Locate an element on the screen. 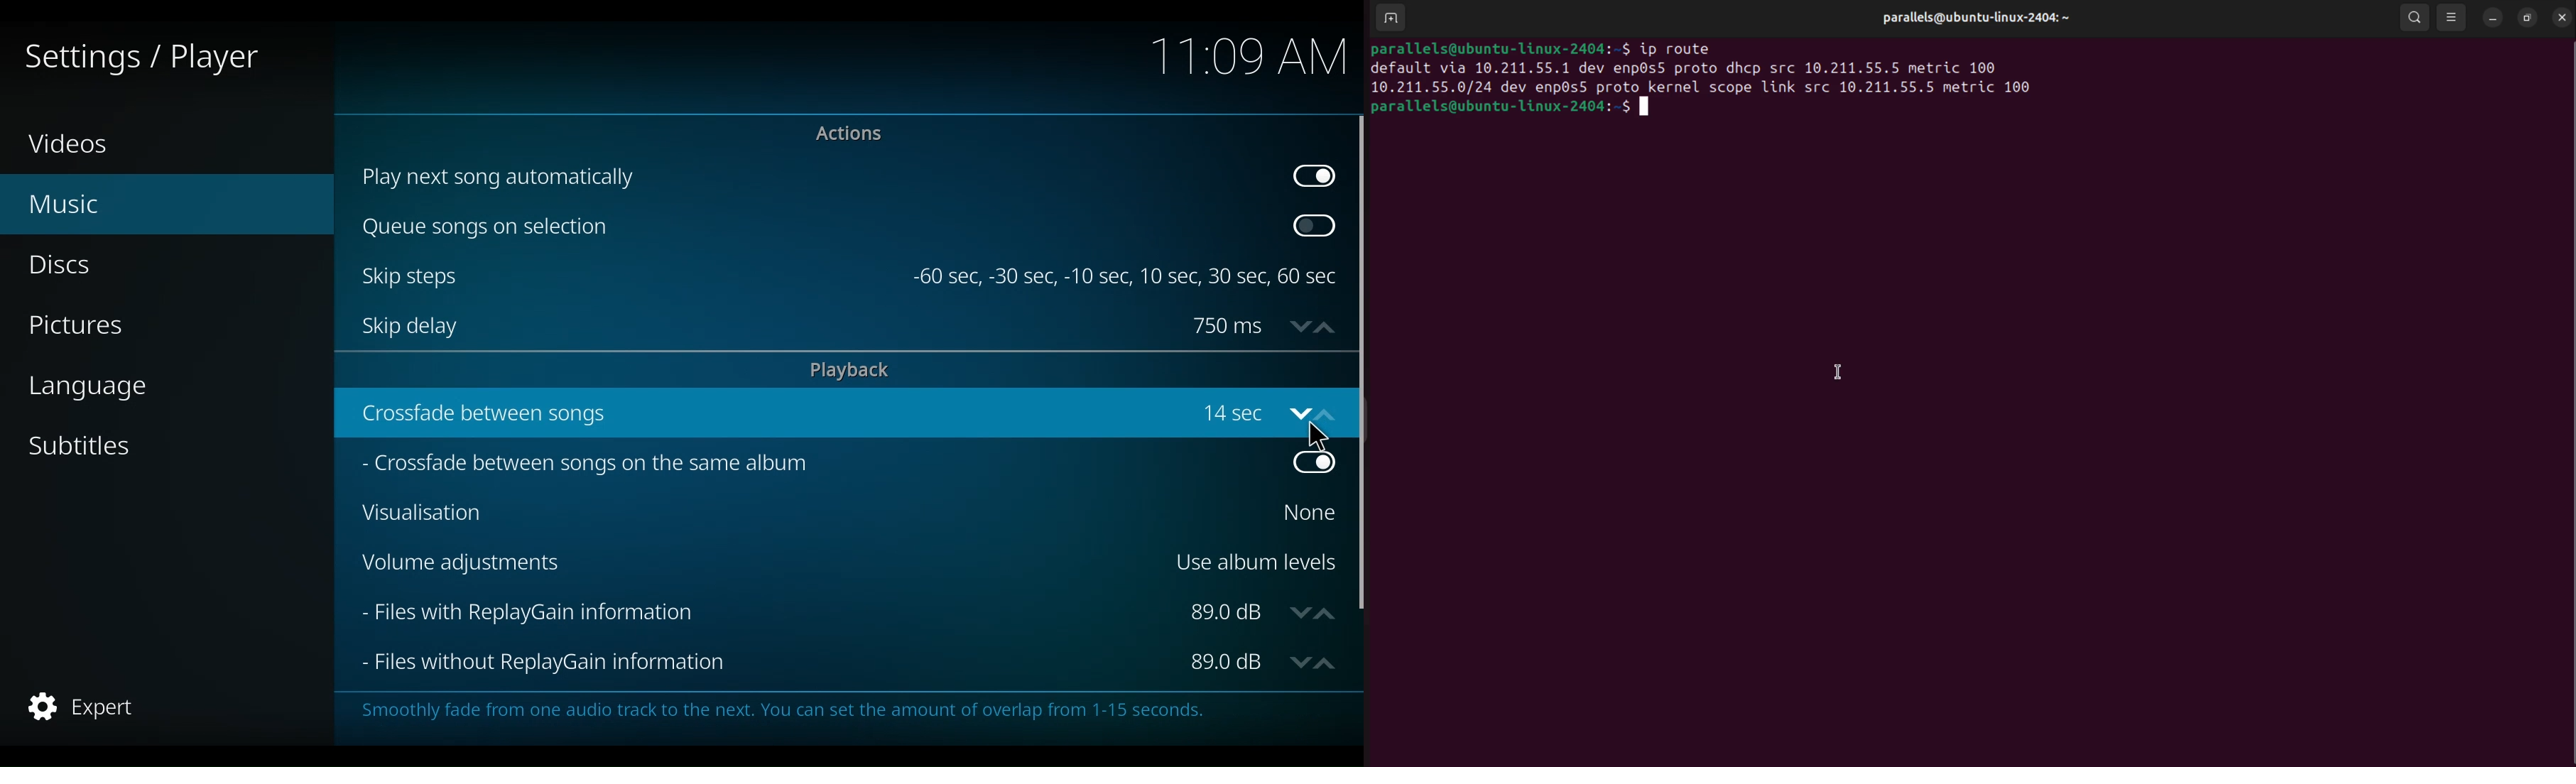 This screenshot has height=784, width=2576. Queue songs on selection is located at coordinates (819, 229).